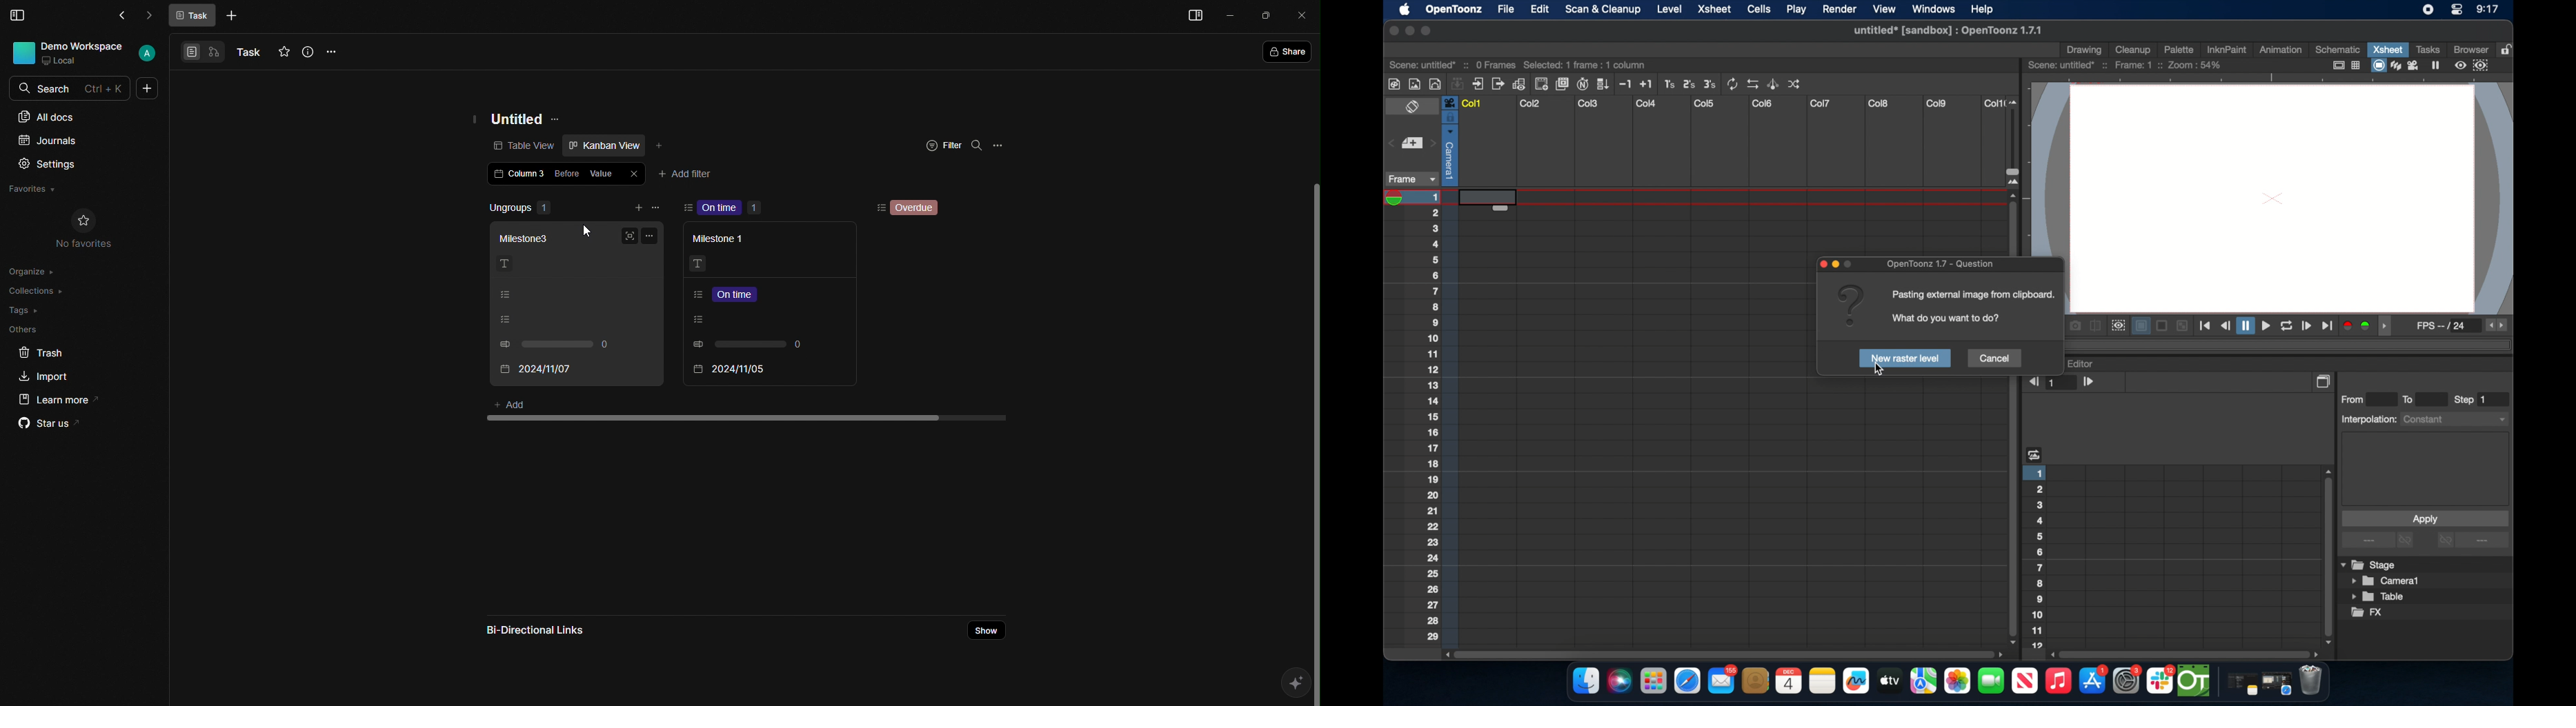 This screenshot has width=2576, height=728. I want to click on render, so click(1840, 10).